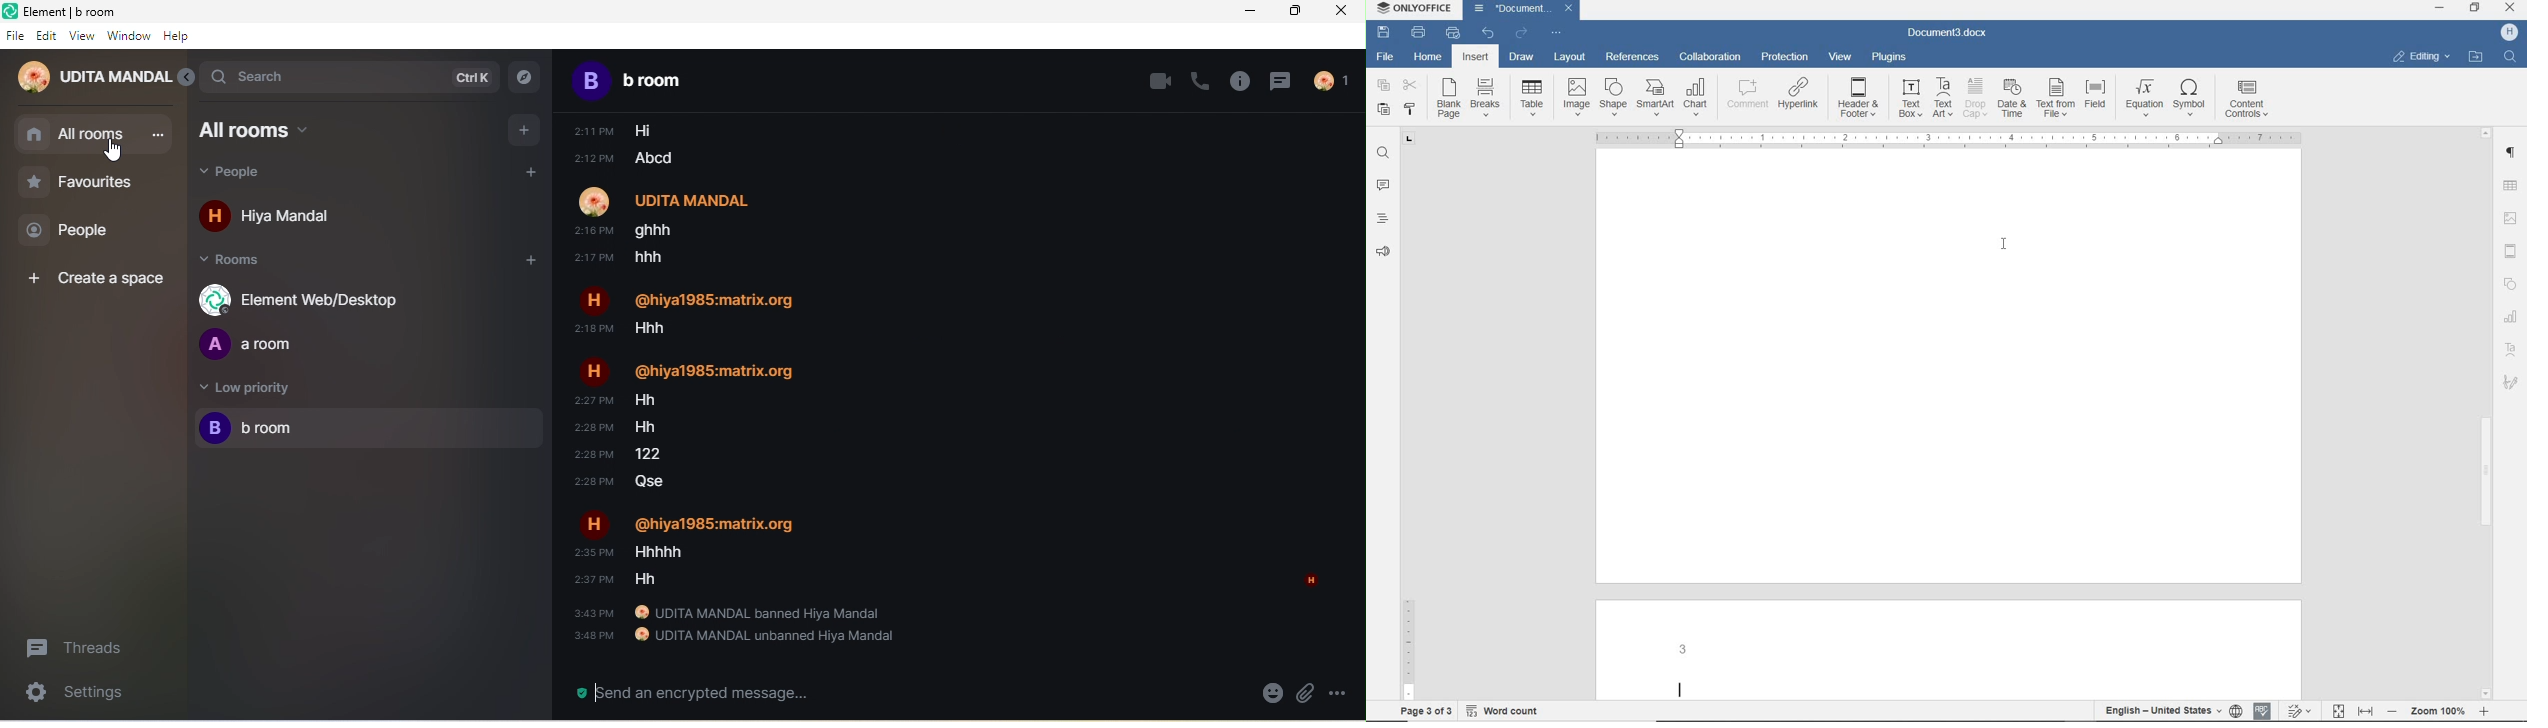 The width and height of the screenshot is (2548, 728). What do you see at coordinates (2057, 98) in the screenshot?
I see `TEXT FROM FILE` at bounding box center [2057, 98].